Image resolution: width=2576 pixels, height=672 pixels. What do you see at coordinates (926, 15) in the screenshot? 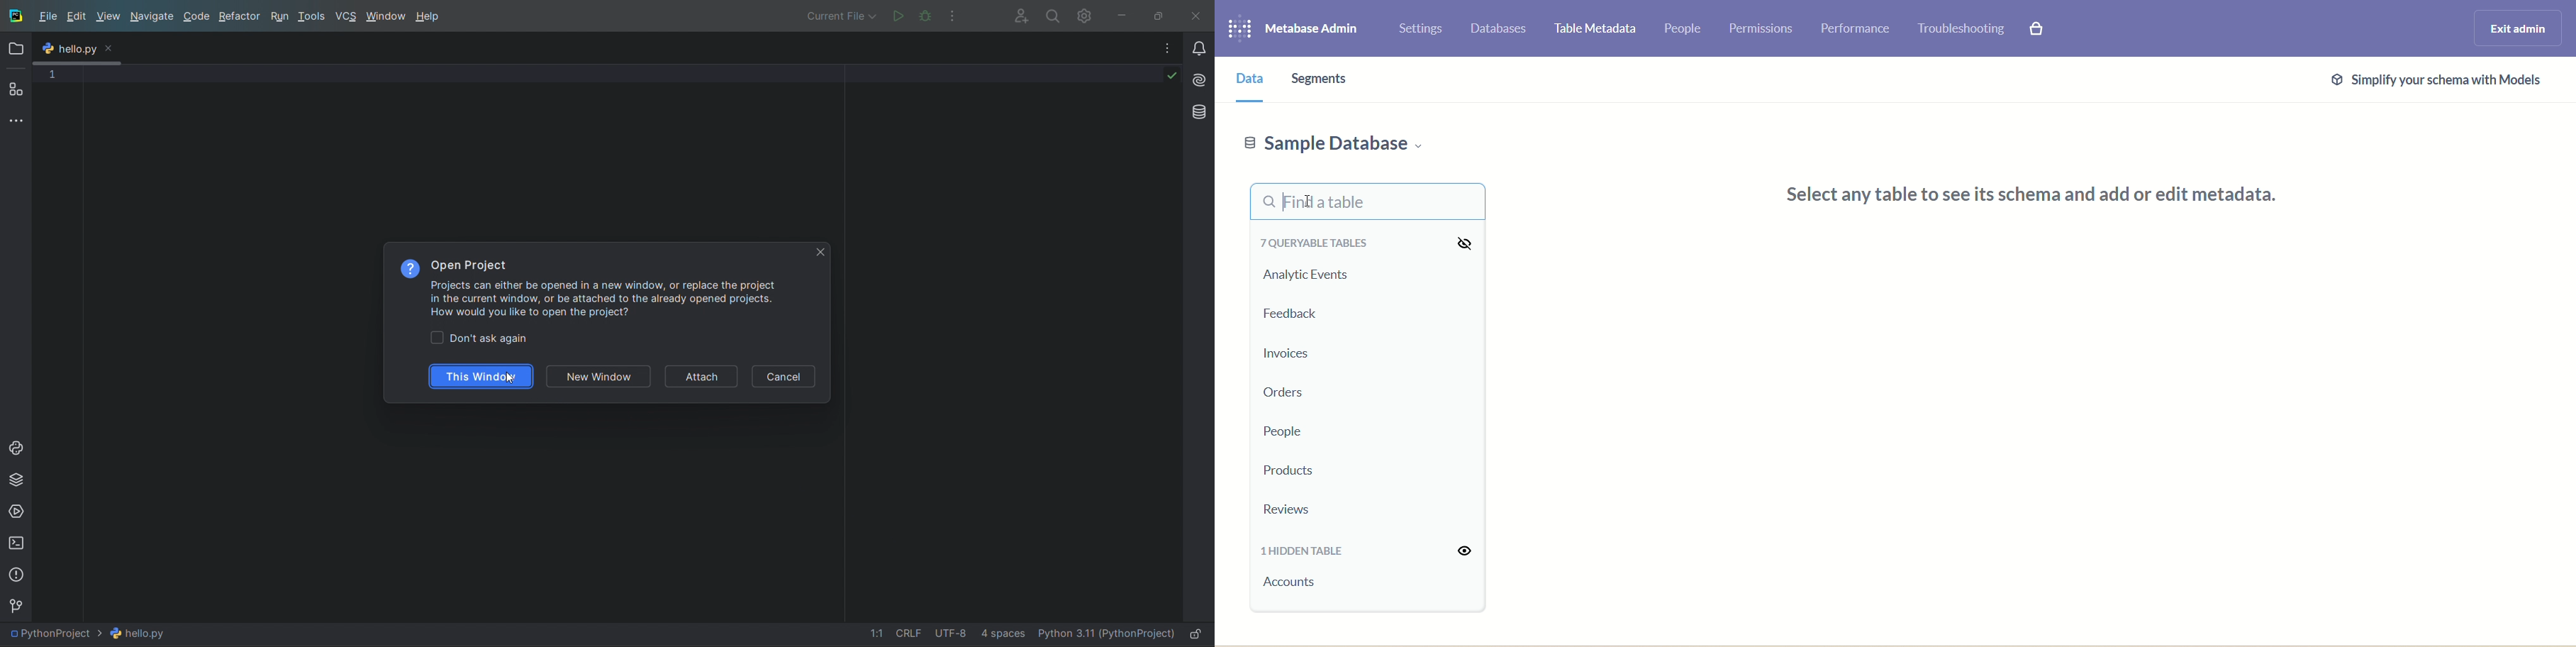
I see `debug` at bounding box center [926, 15].